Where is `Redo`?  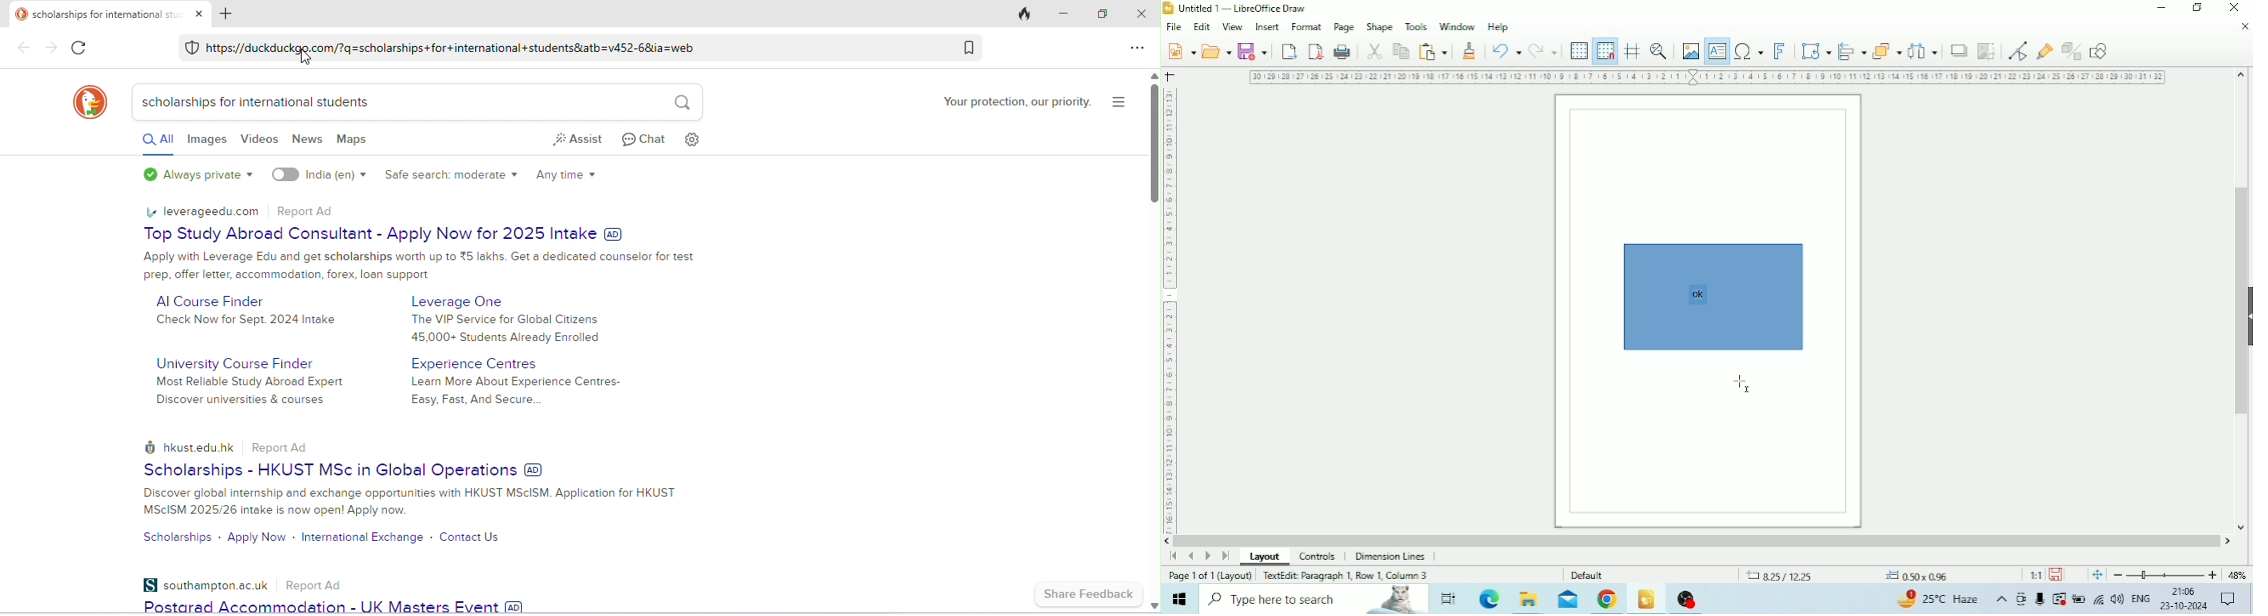 Redo is located at coordinates (1542, 51).